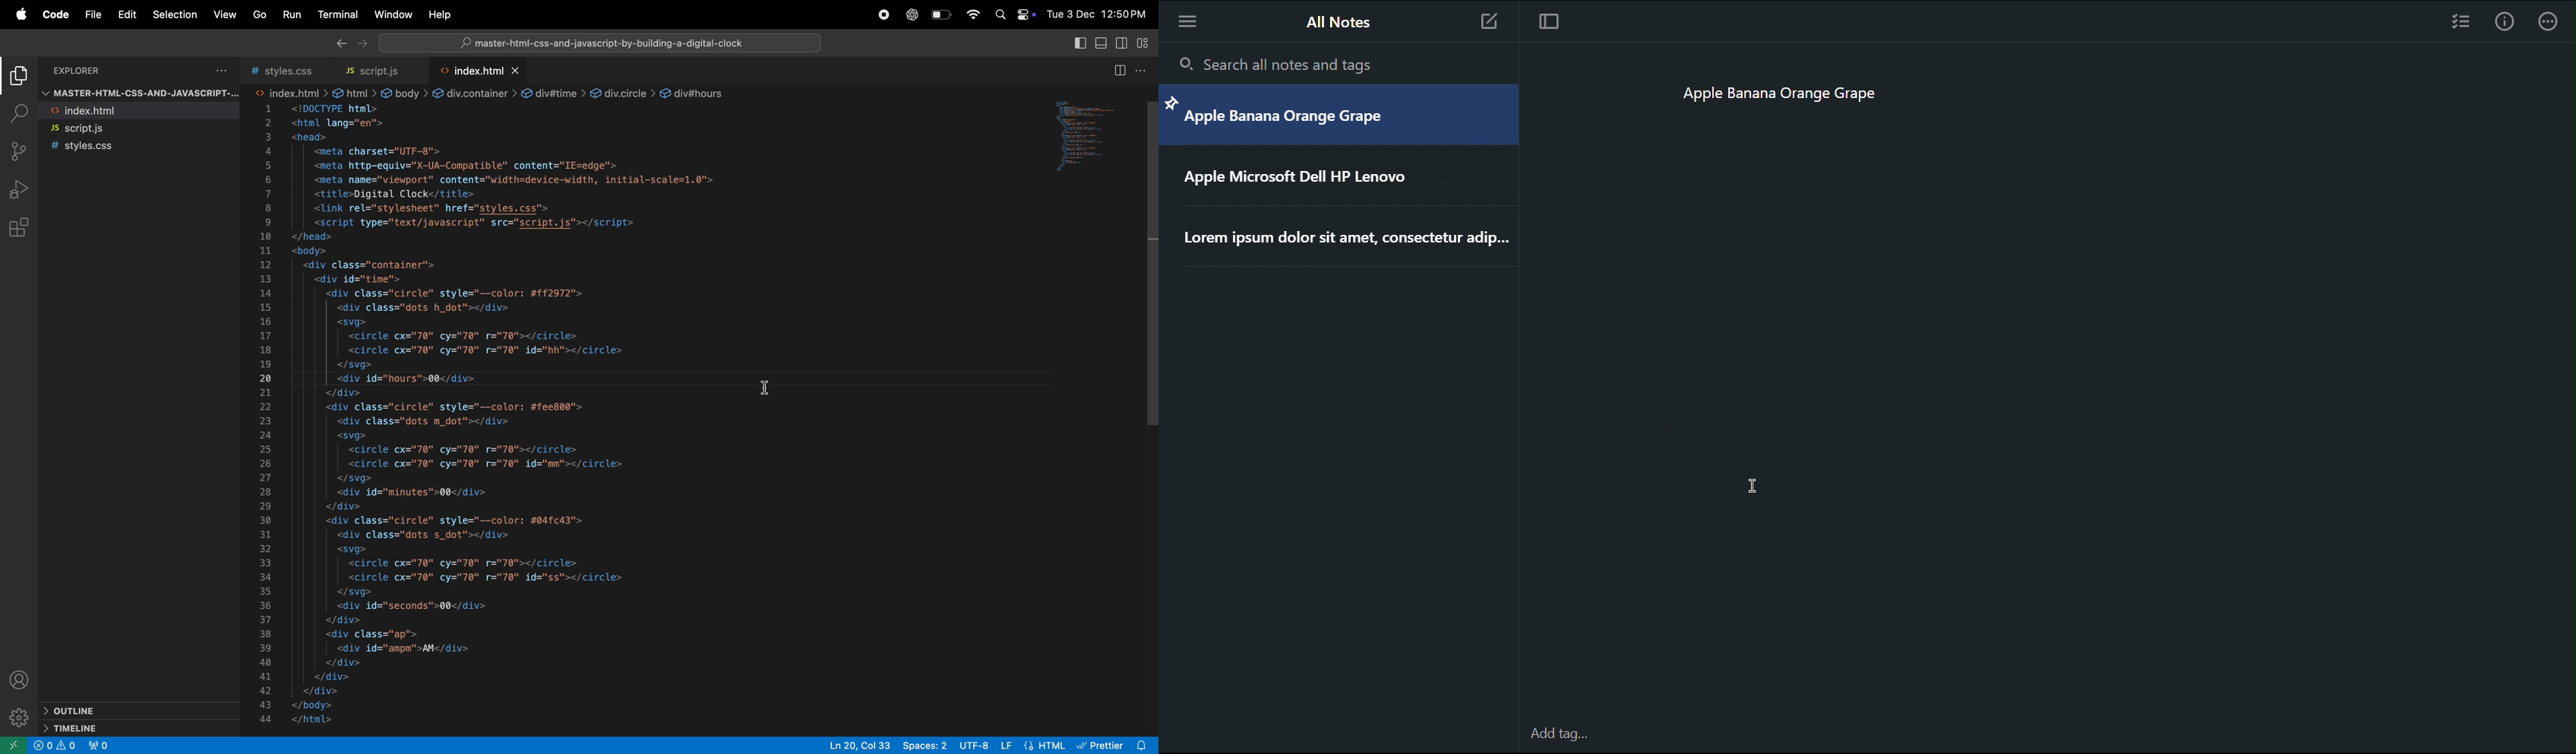 This screenshot has width=2576, height=756. I want to click on style.css, so click(140, 147).